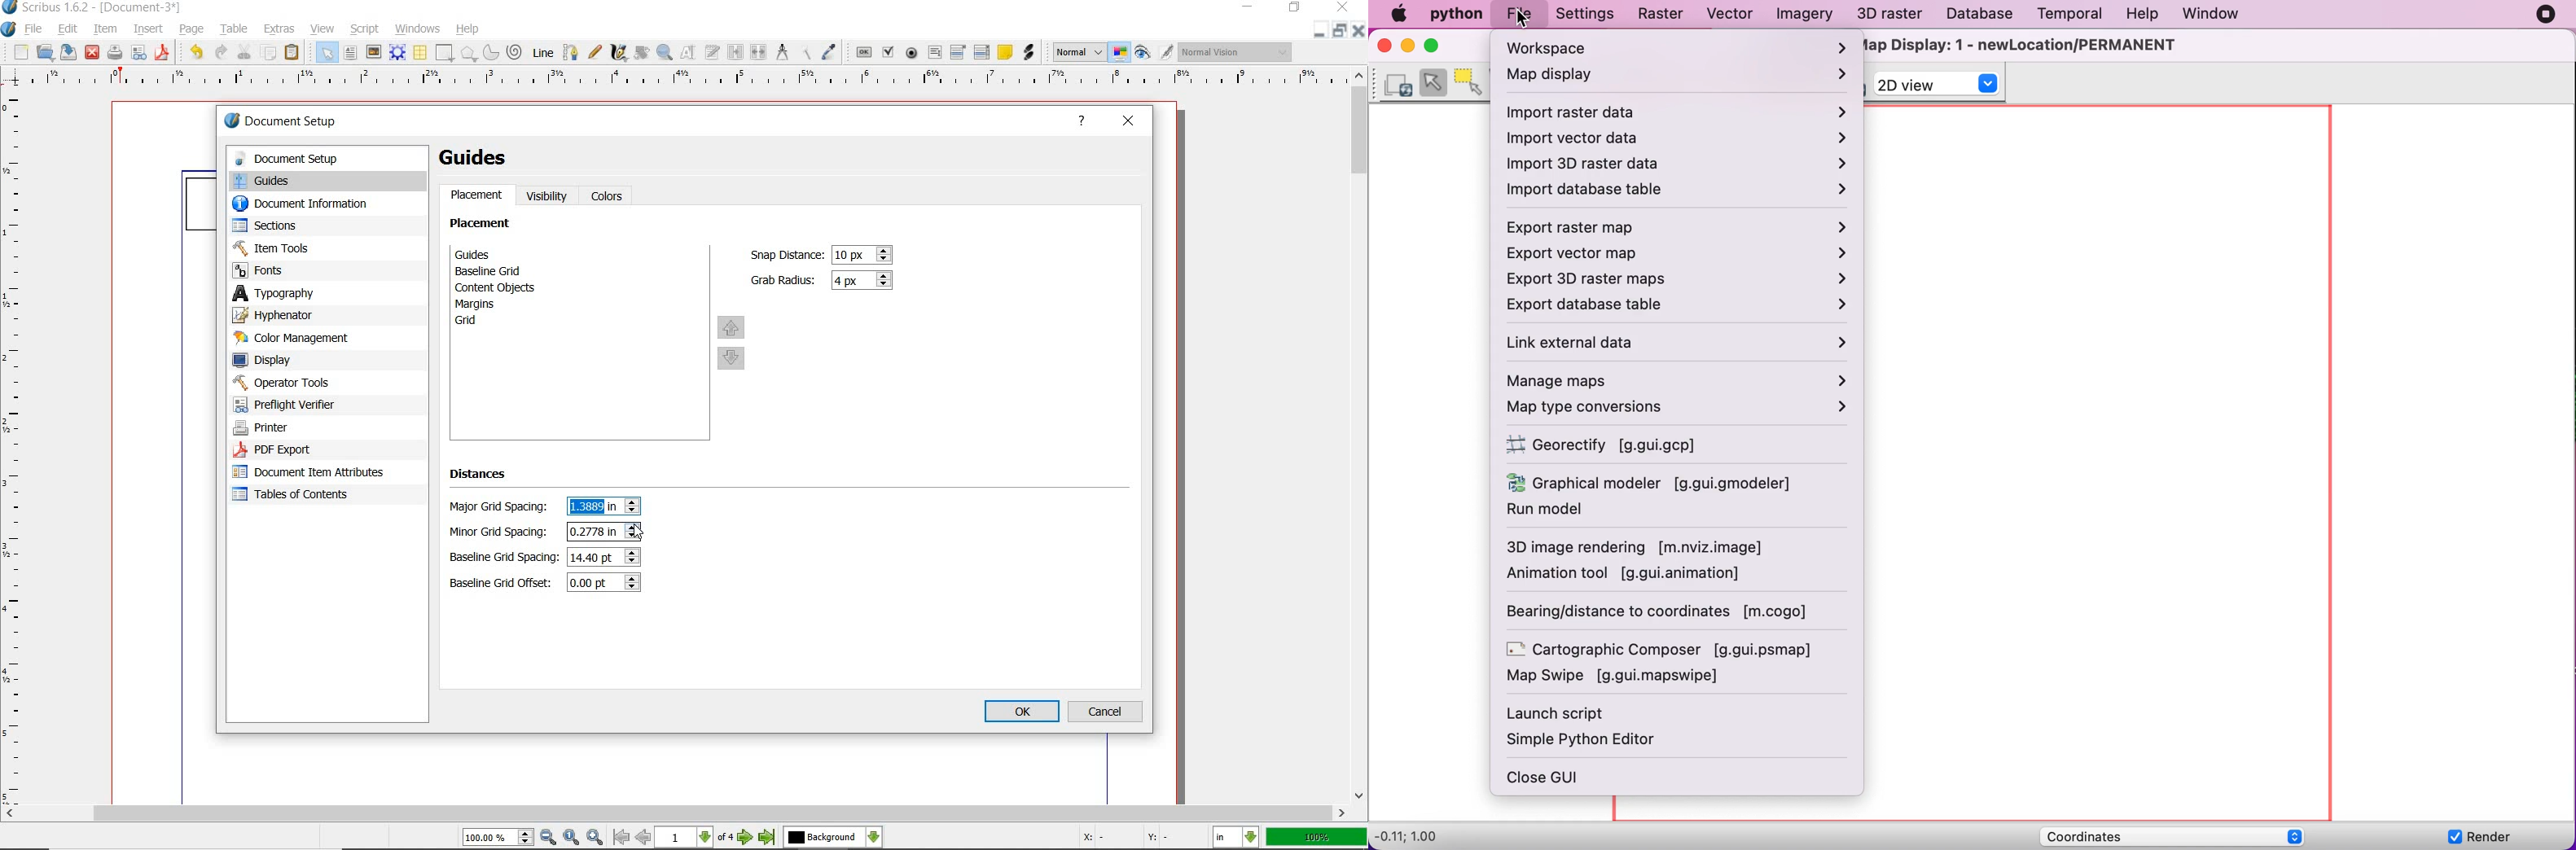 Image resolution: width=2576 pixels, height=868 pixels. What do you see at coordinates (1238, 838) in the screenshot?
I see `select the current unit` at bounding box center [1238, 838].